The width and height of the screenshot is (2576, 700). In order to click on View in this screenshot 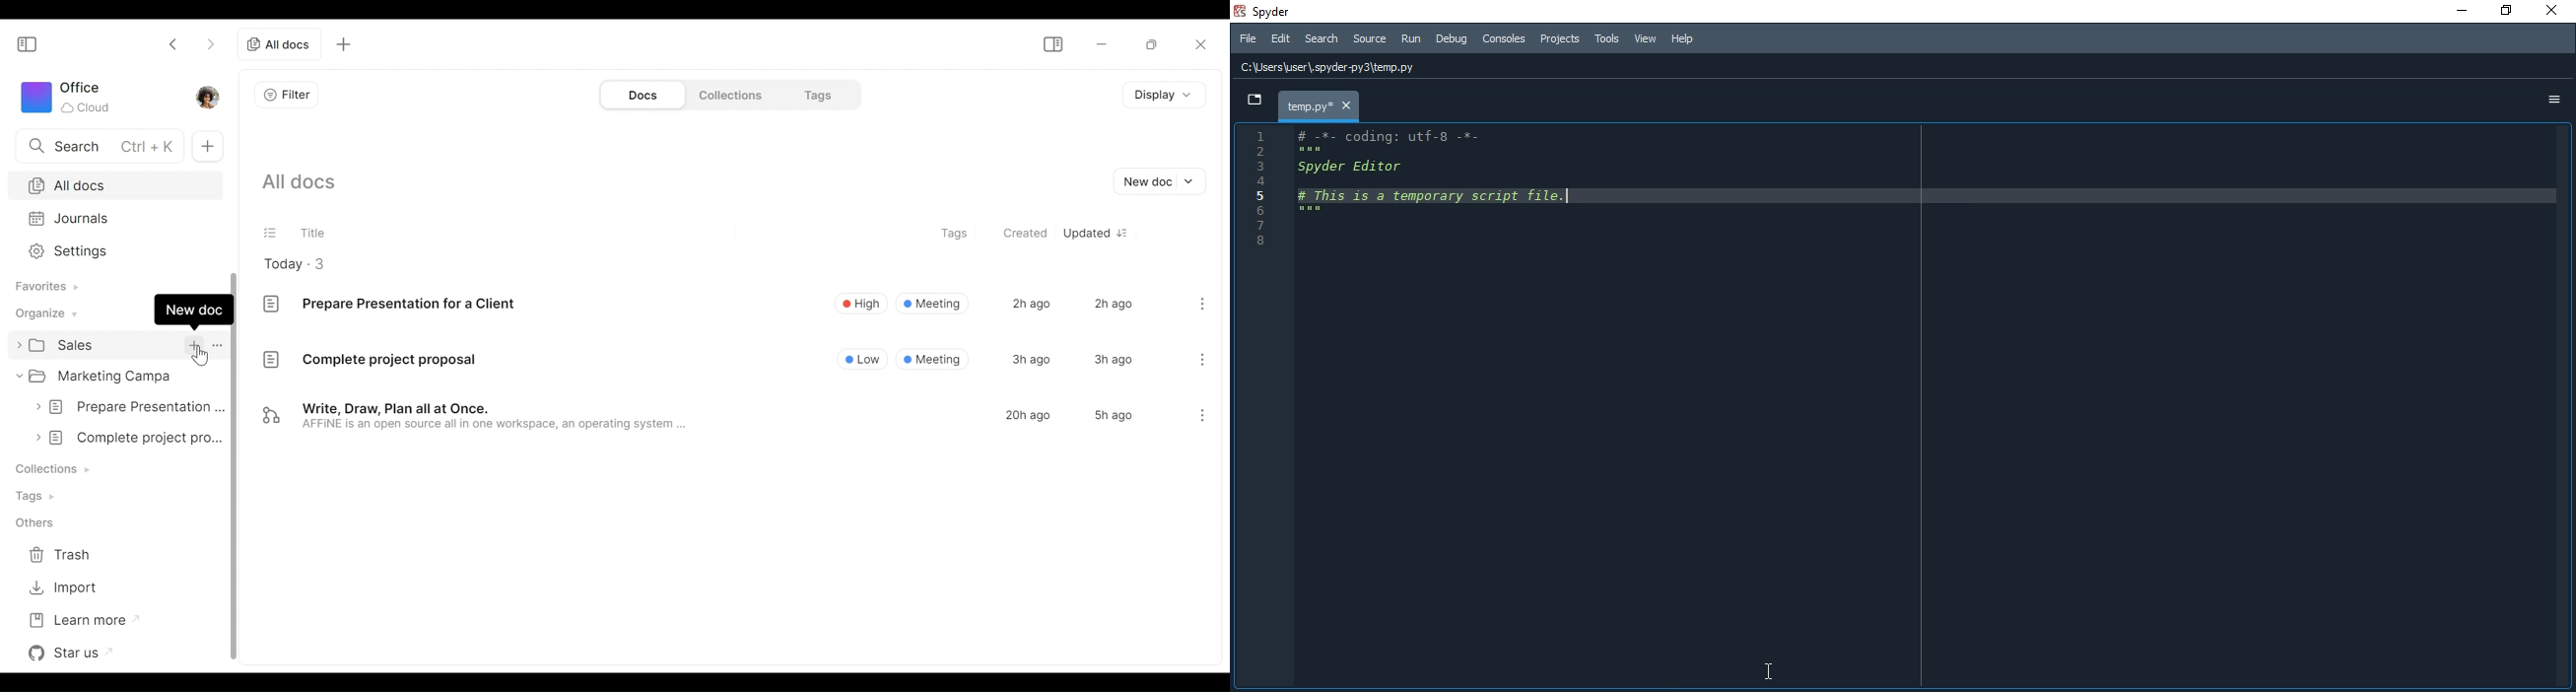, I will do `click(1647, 40)`.